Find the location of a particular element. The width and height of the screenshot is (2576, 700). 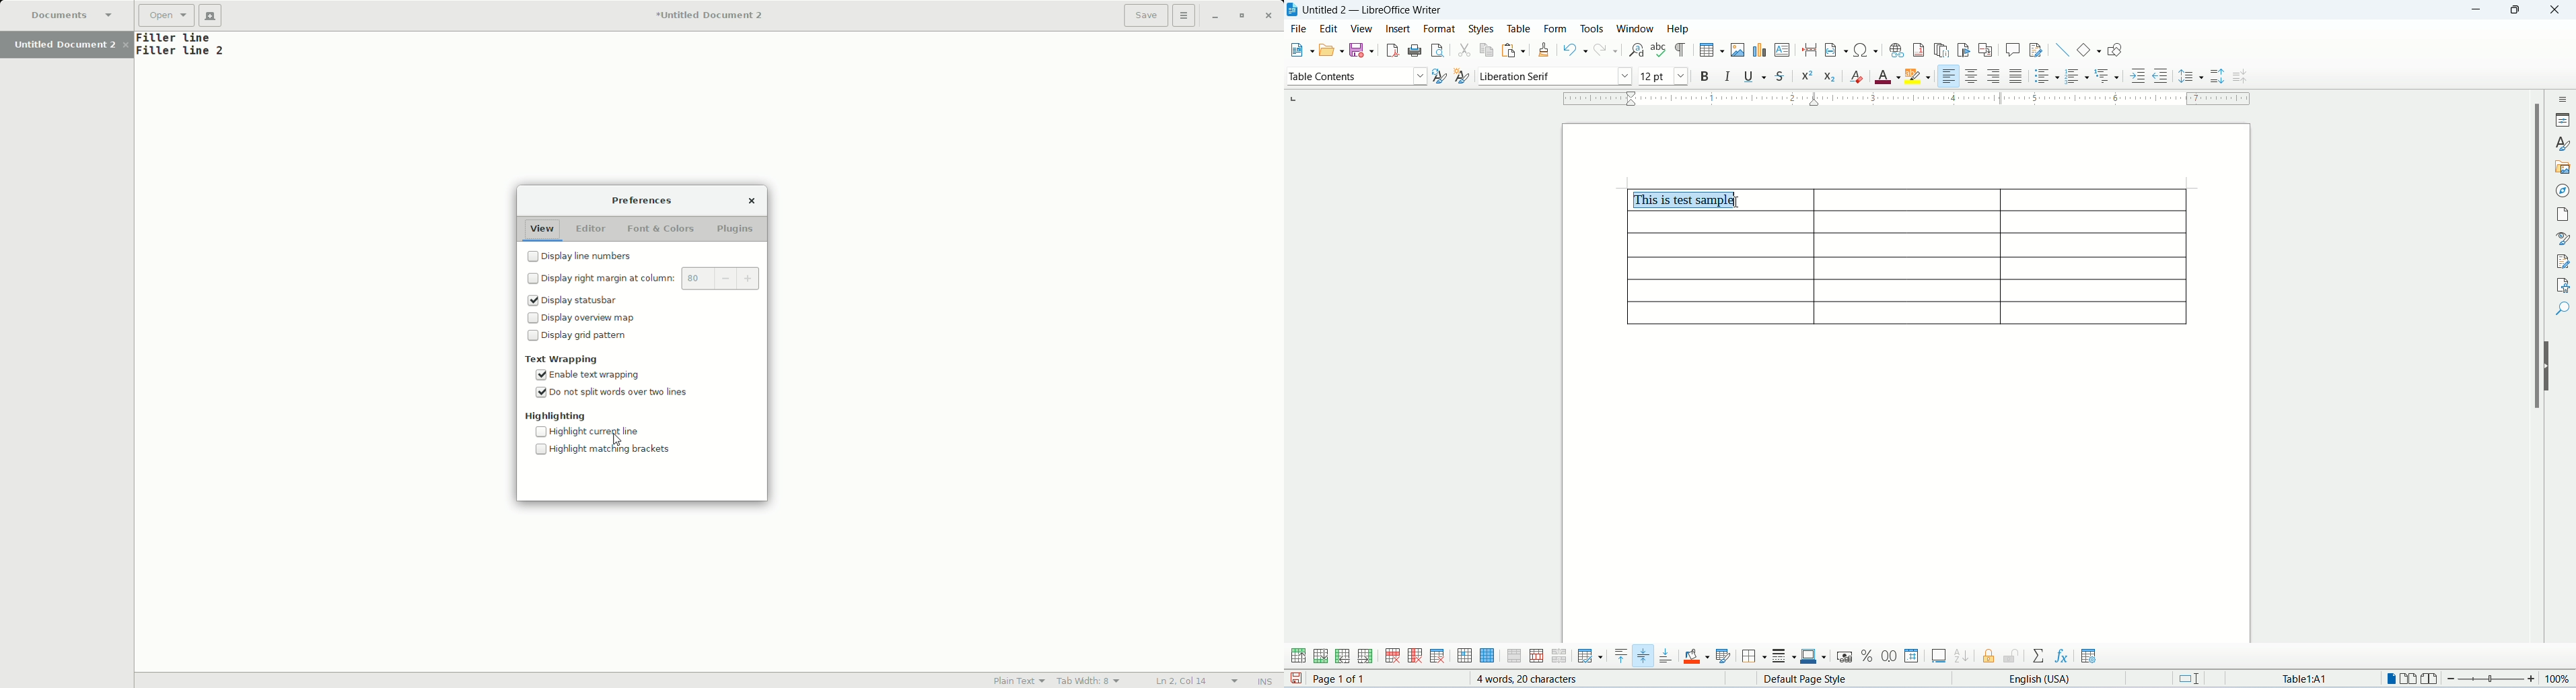

window is located at coordinates (1637, 28).